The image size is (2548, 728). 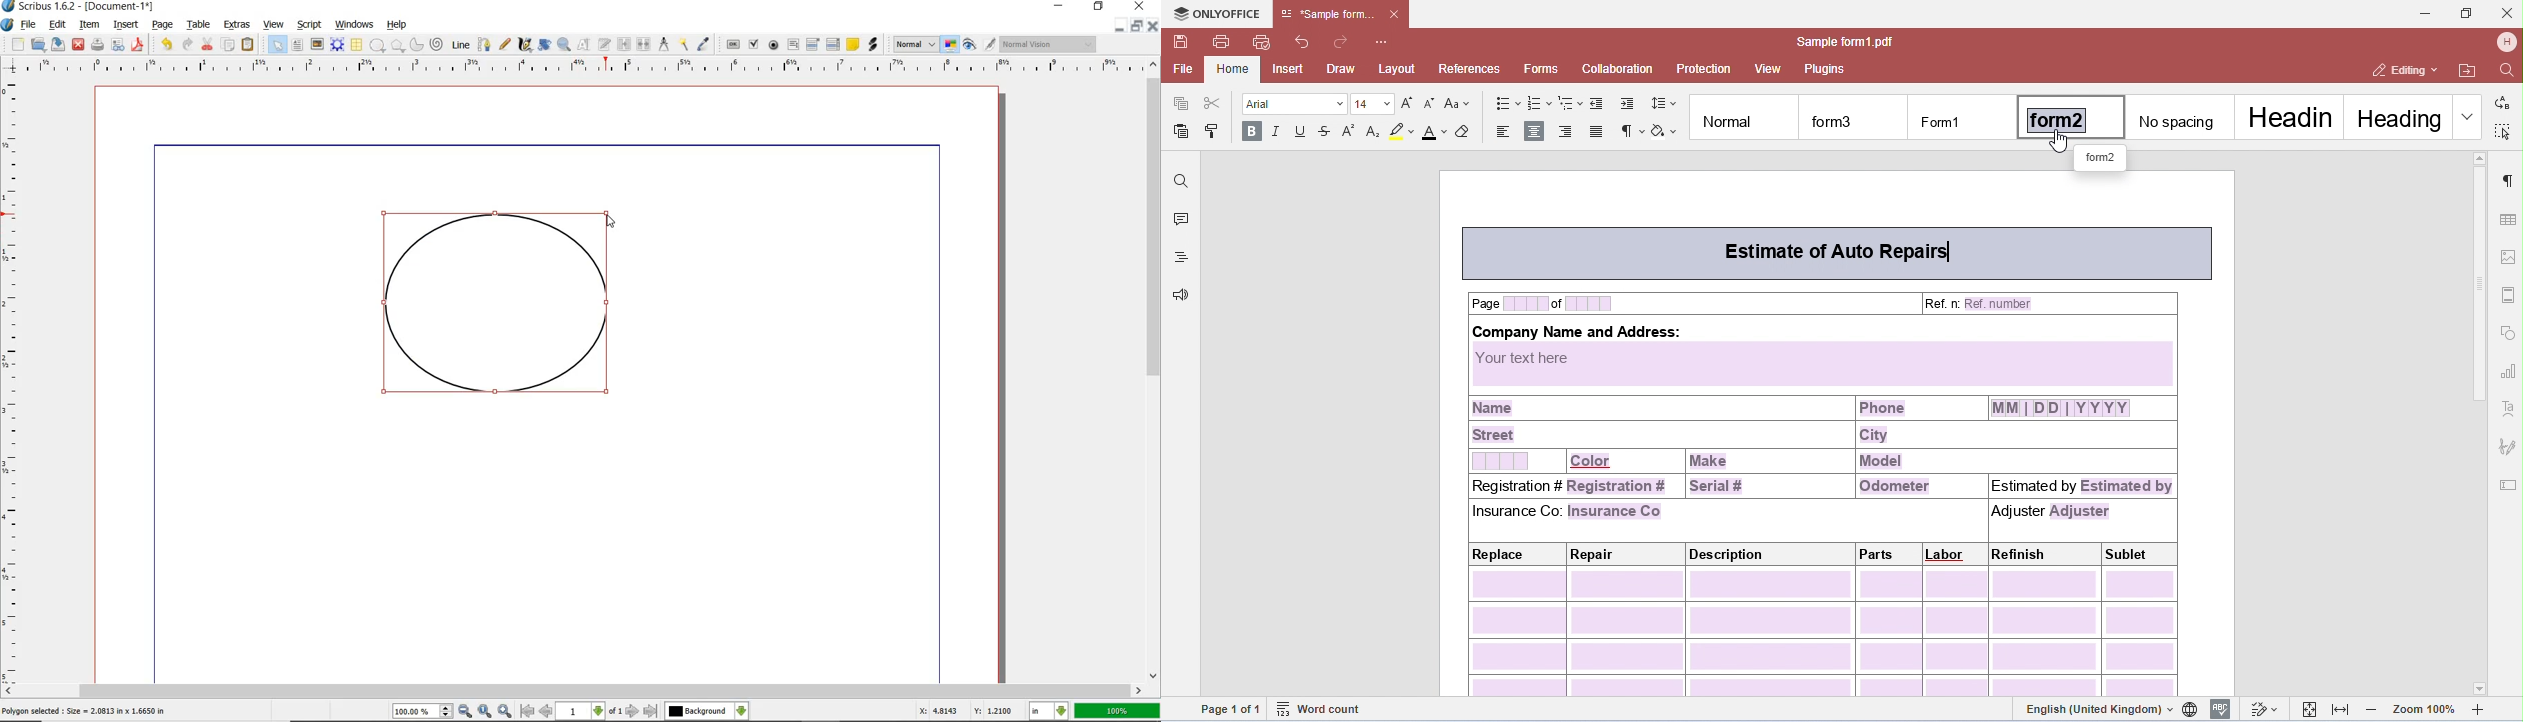 I want to click on SHAPE, so click(x=377, y=46).